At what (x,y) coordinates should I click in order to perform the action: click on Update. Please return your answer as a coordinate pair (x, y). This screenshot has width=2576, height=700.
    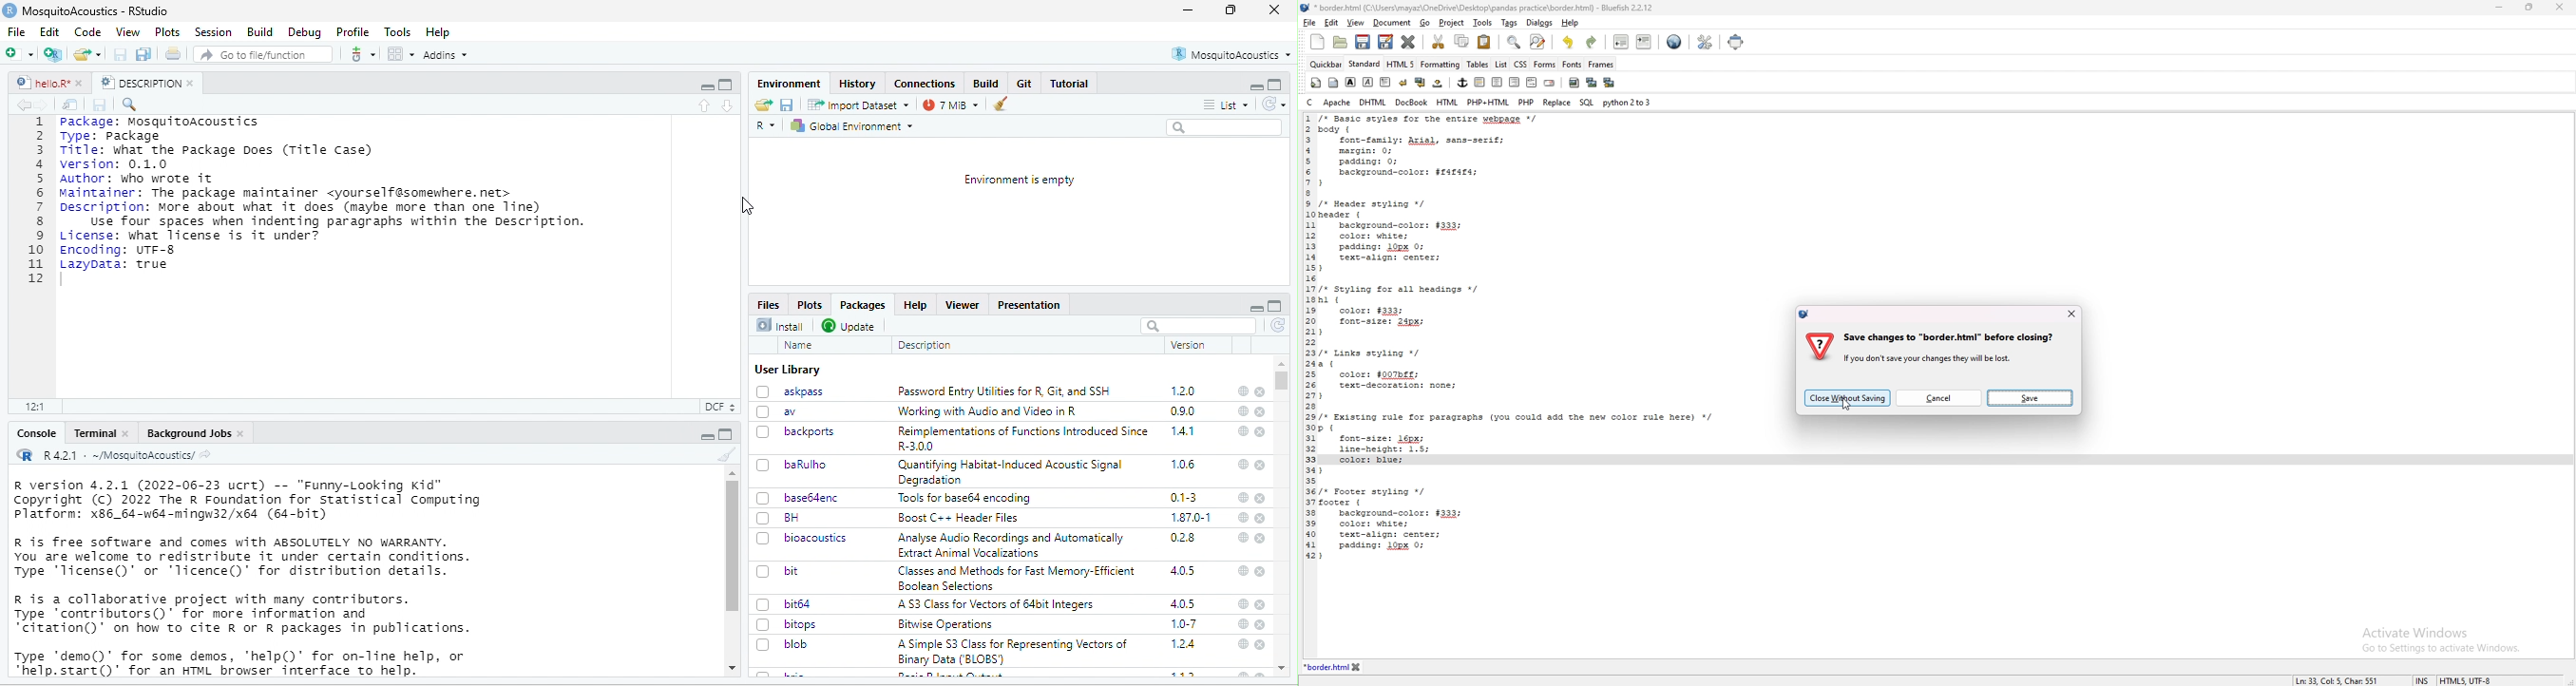
    Looking at the image, I should click on (849, 325).